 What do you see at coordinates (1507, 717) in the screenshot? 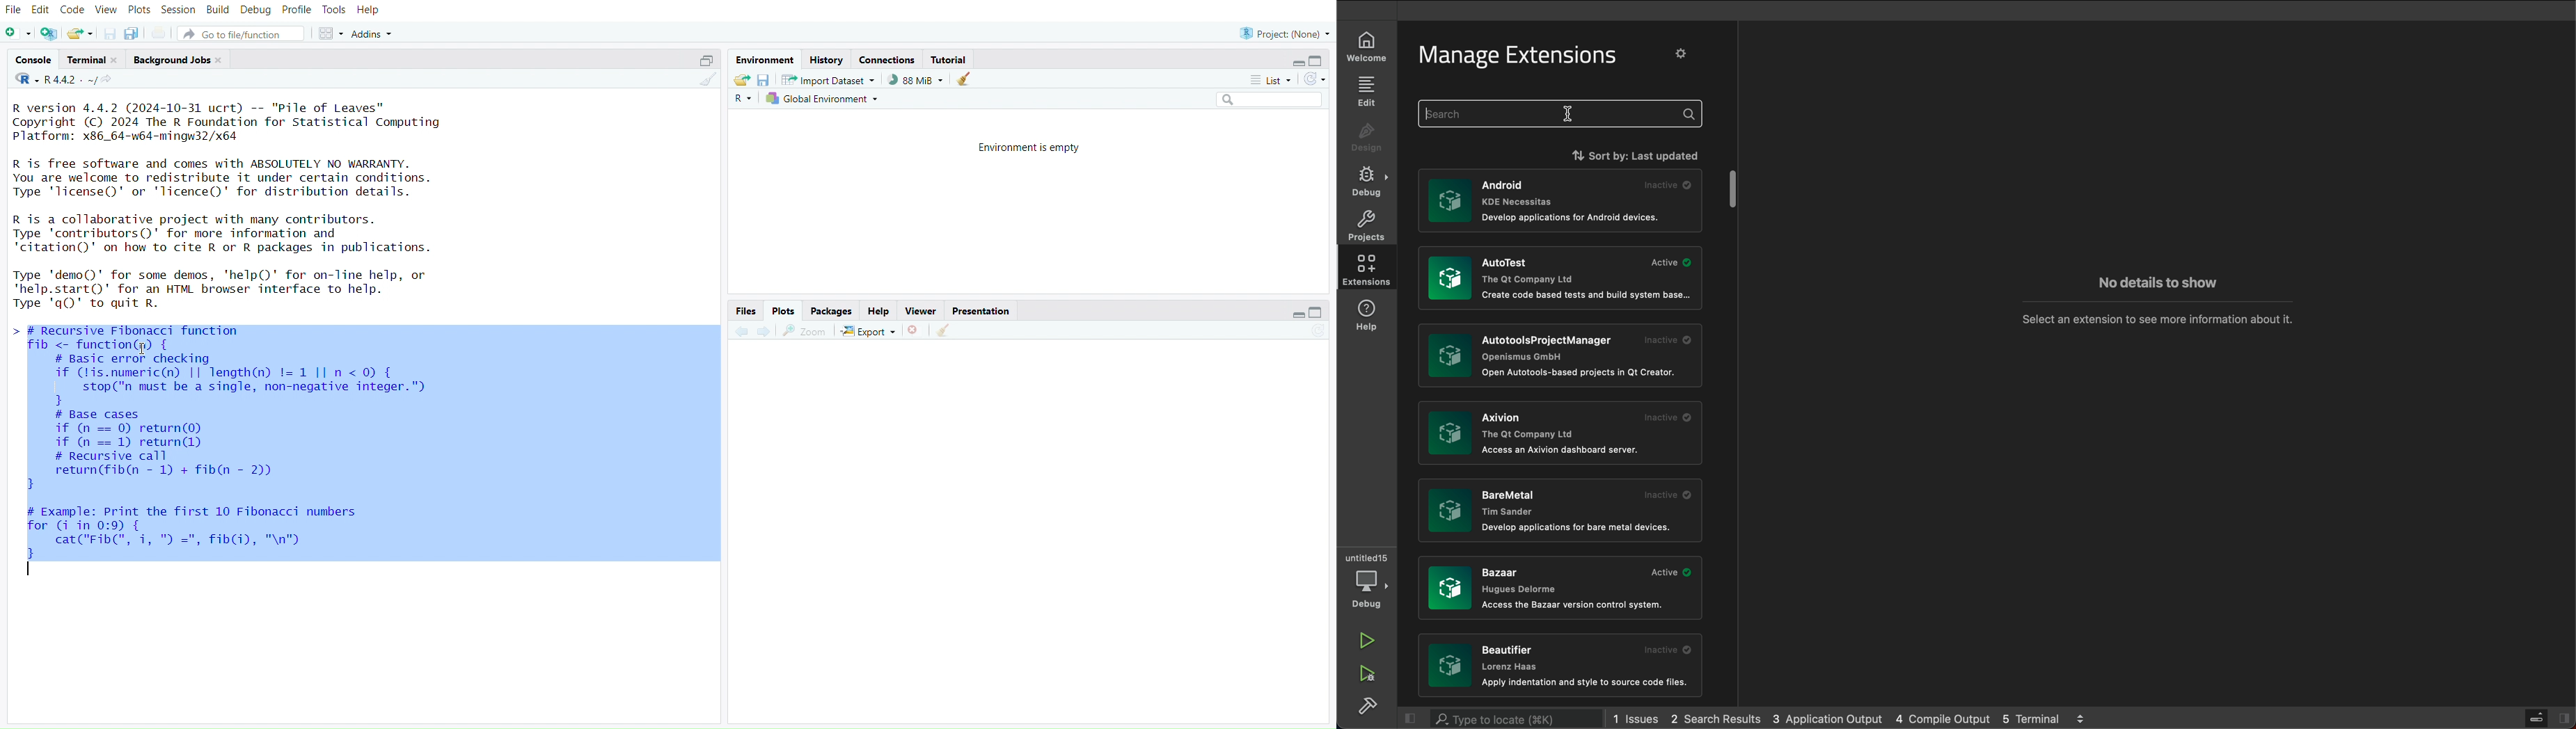
I see `search` at bounding box center [1507, 717].